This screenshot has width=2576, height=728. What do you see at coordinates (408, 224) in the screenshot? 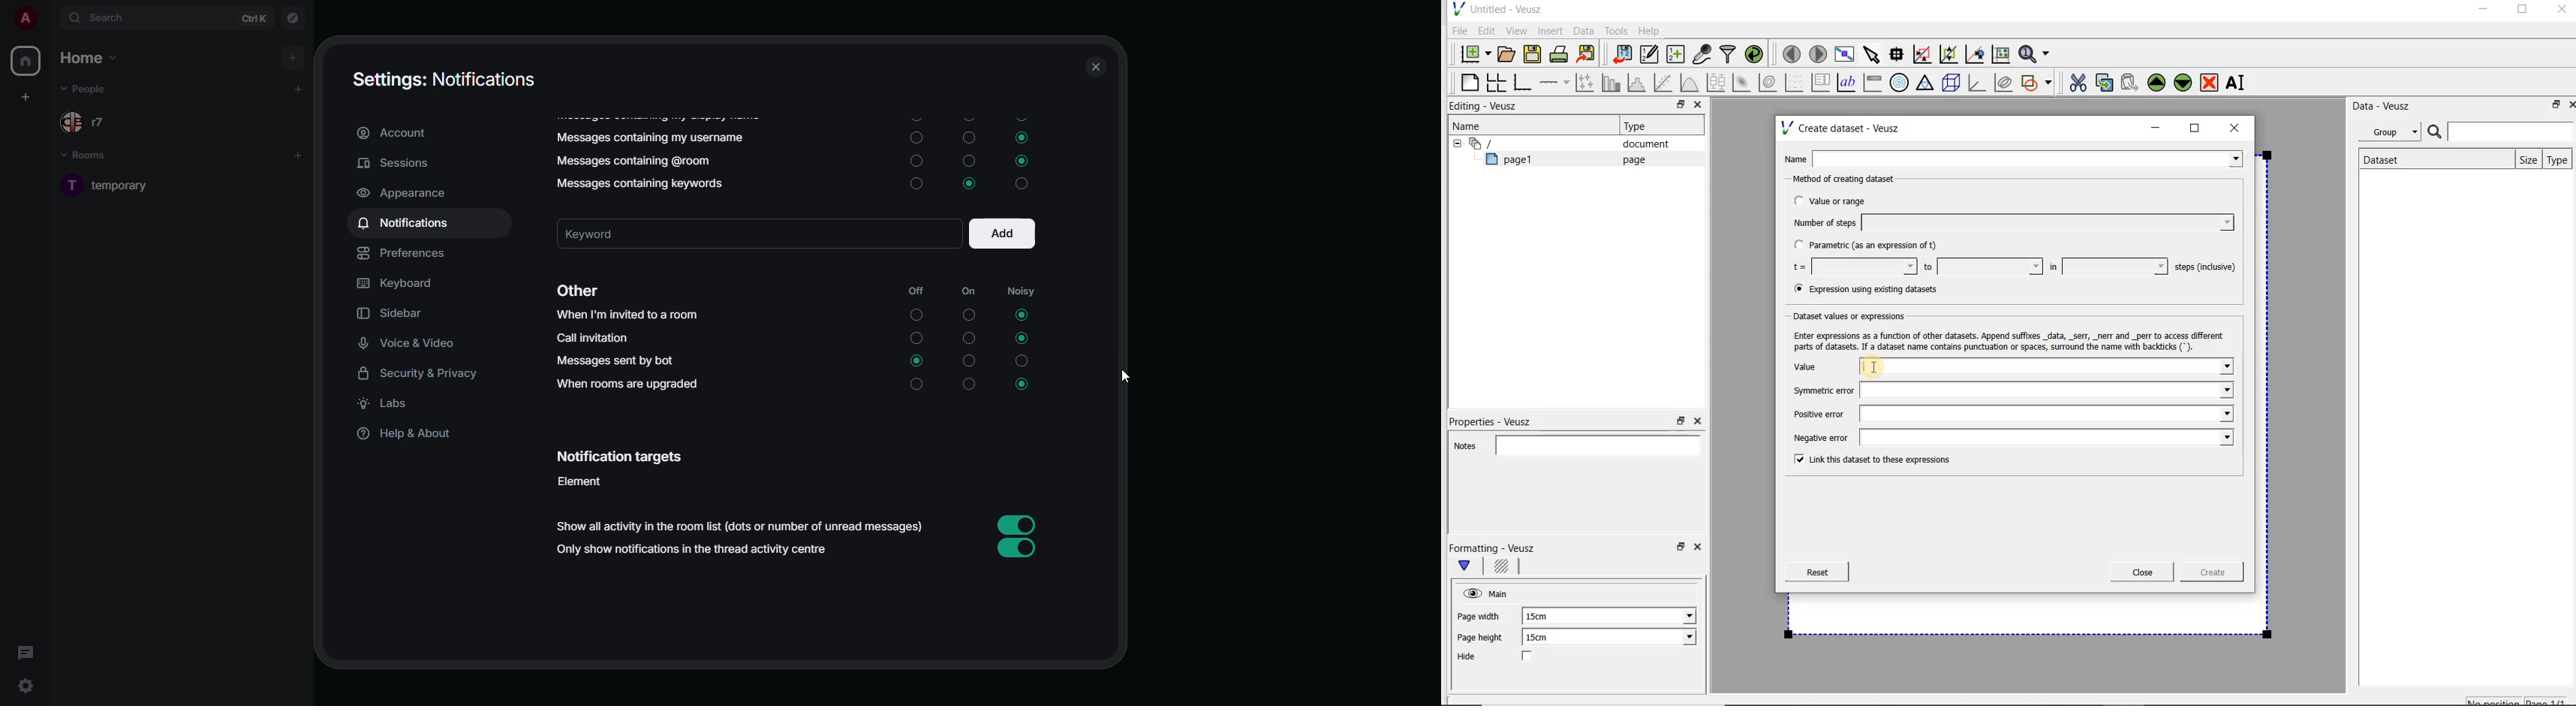
I see `notifications` at bounding box center [408, 224].